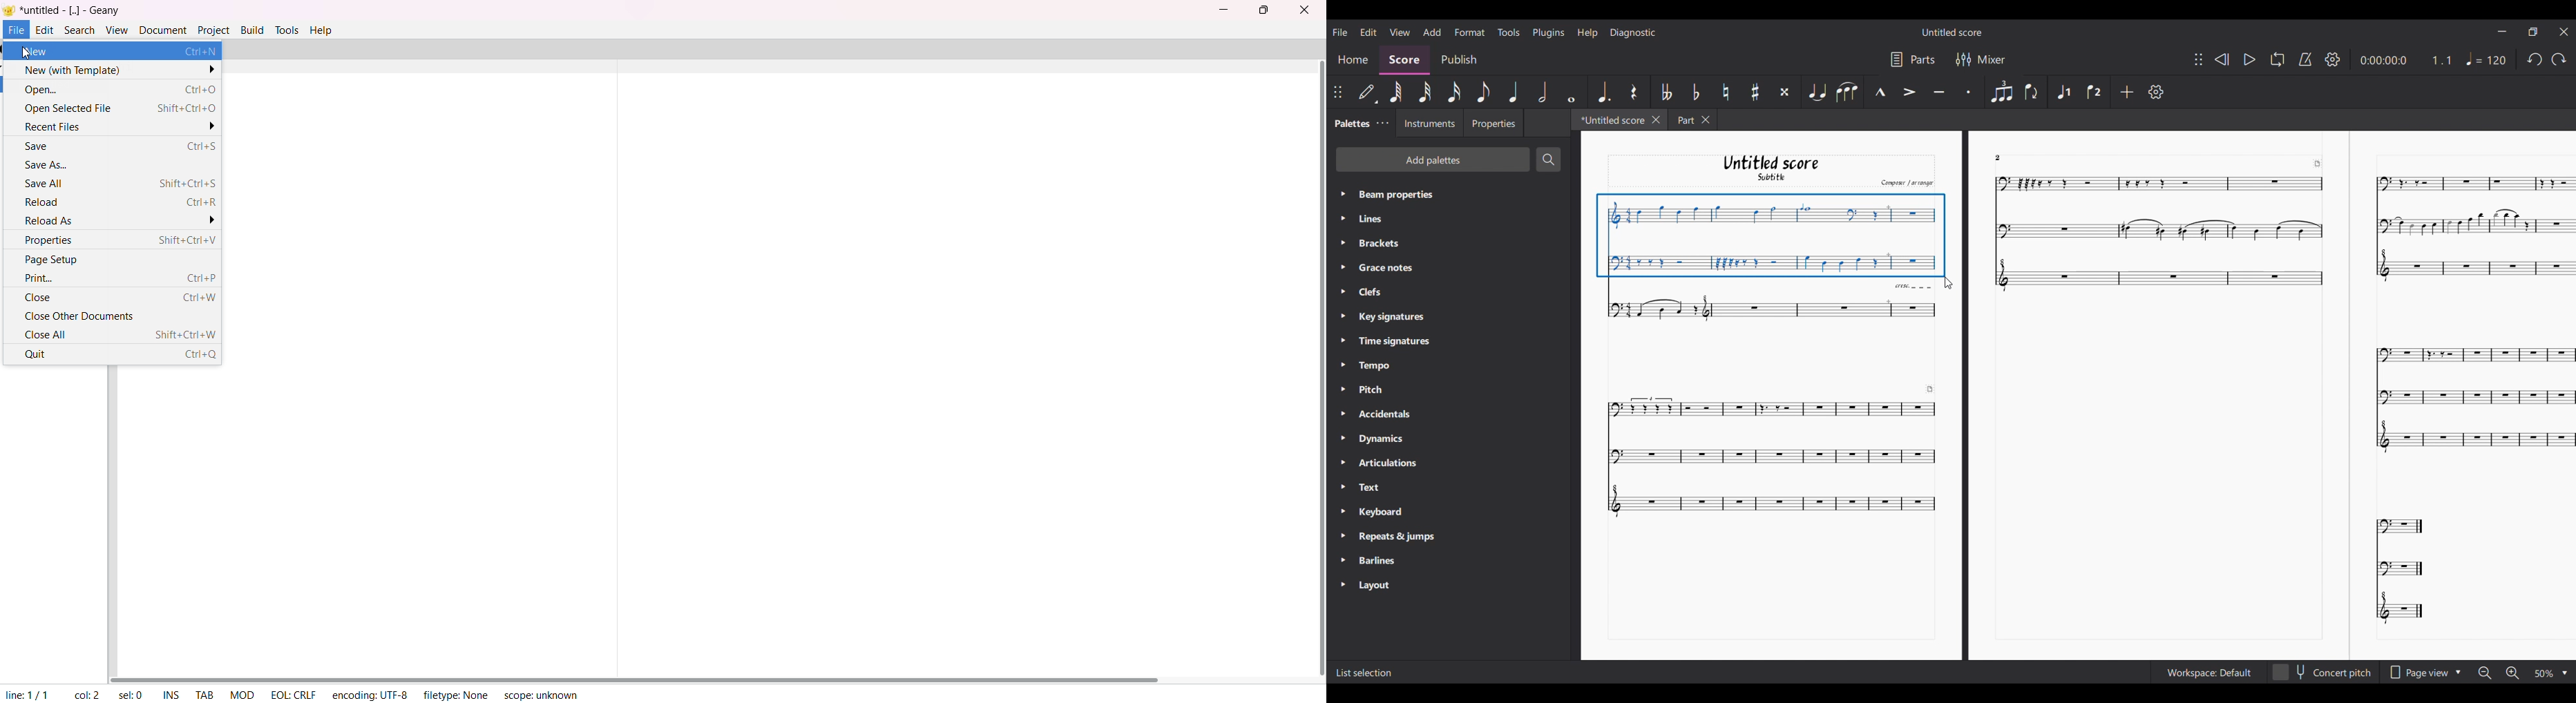 The image size is (2576, 728). What do you see at coordinates (1770, 169) in the screenshot?
I see `Untitled score
Subtitle` at bounding box center [1770, 169].